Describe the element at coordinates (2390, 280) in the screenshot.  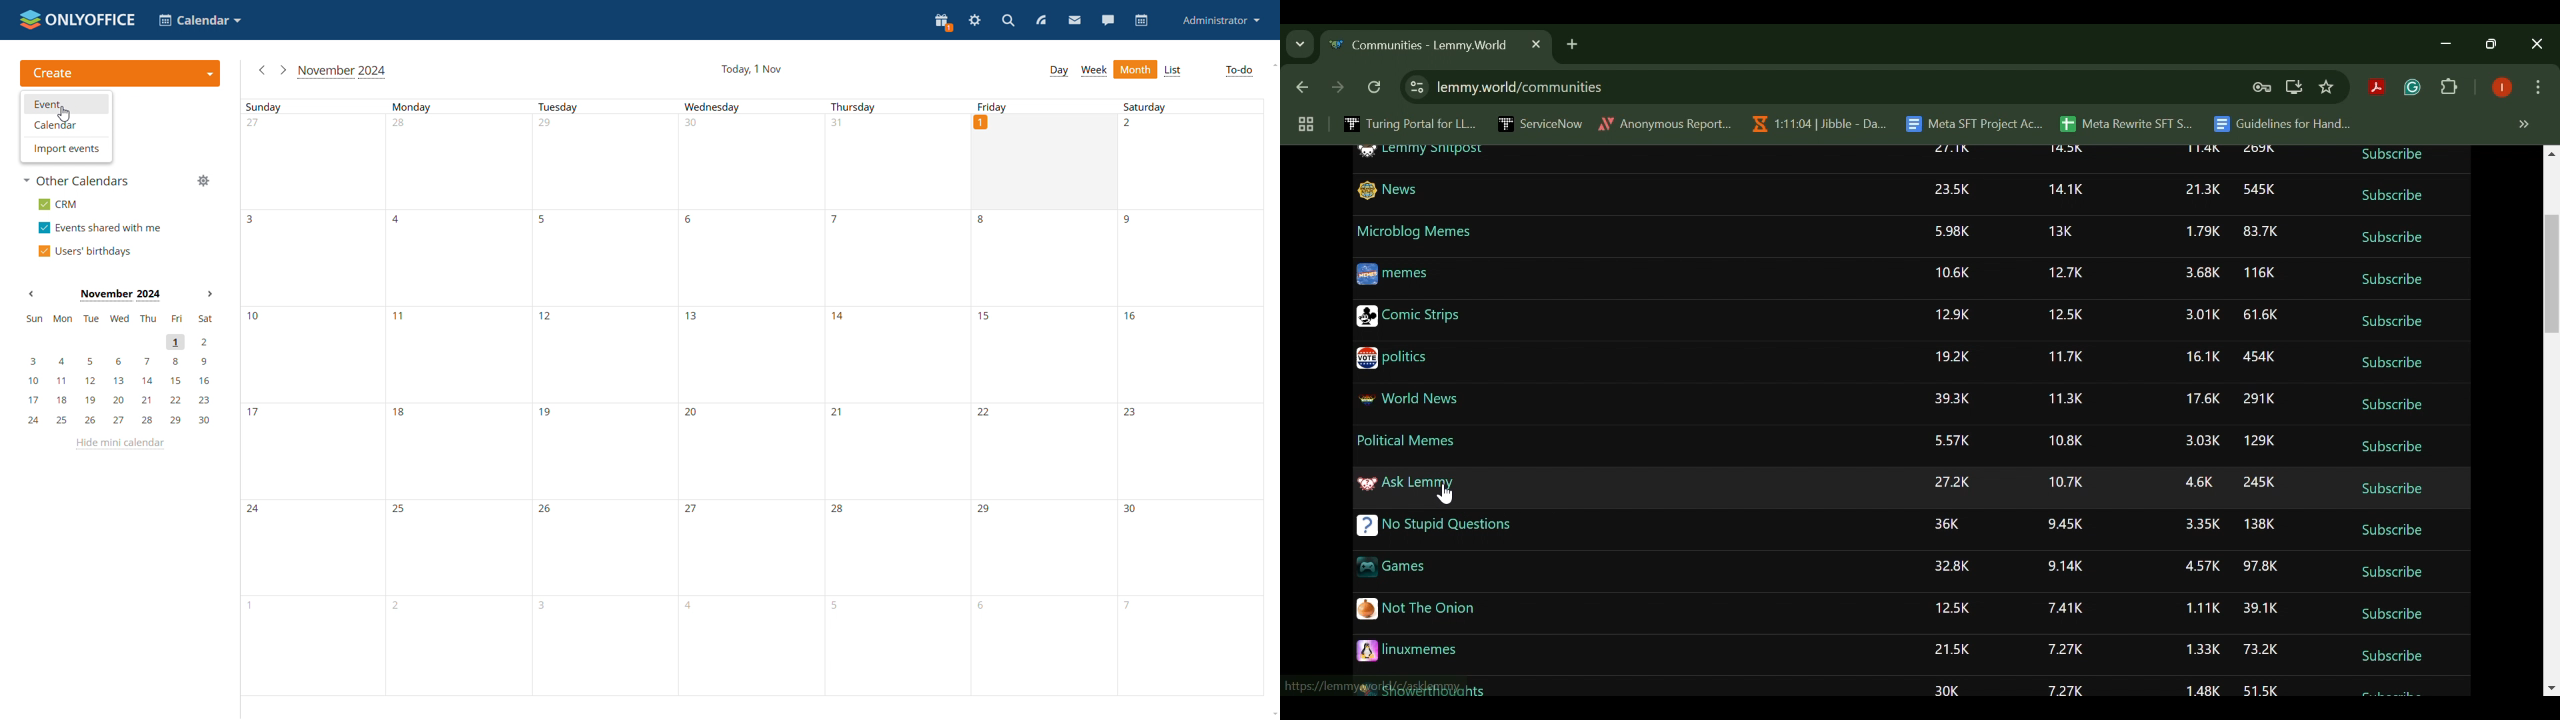
I see `Subscribe` at that location.